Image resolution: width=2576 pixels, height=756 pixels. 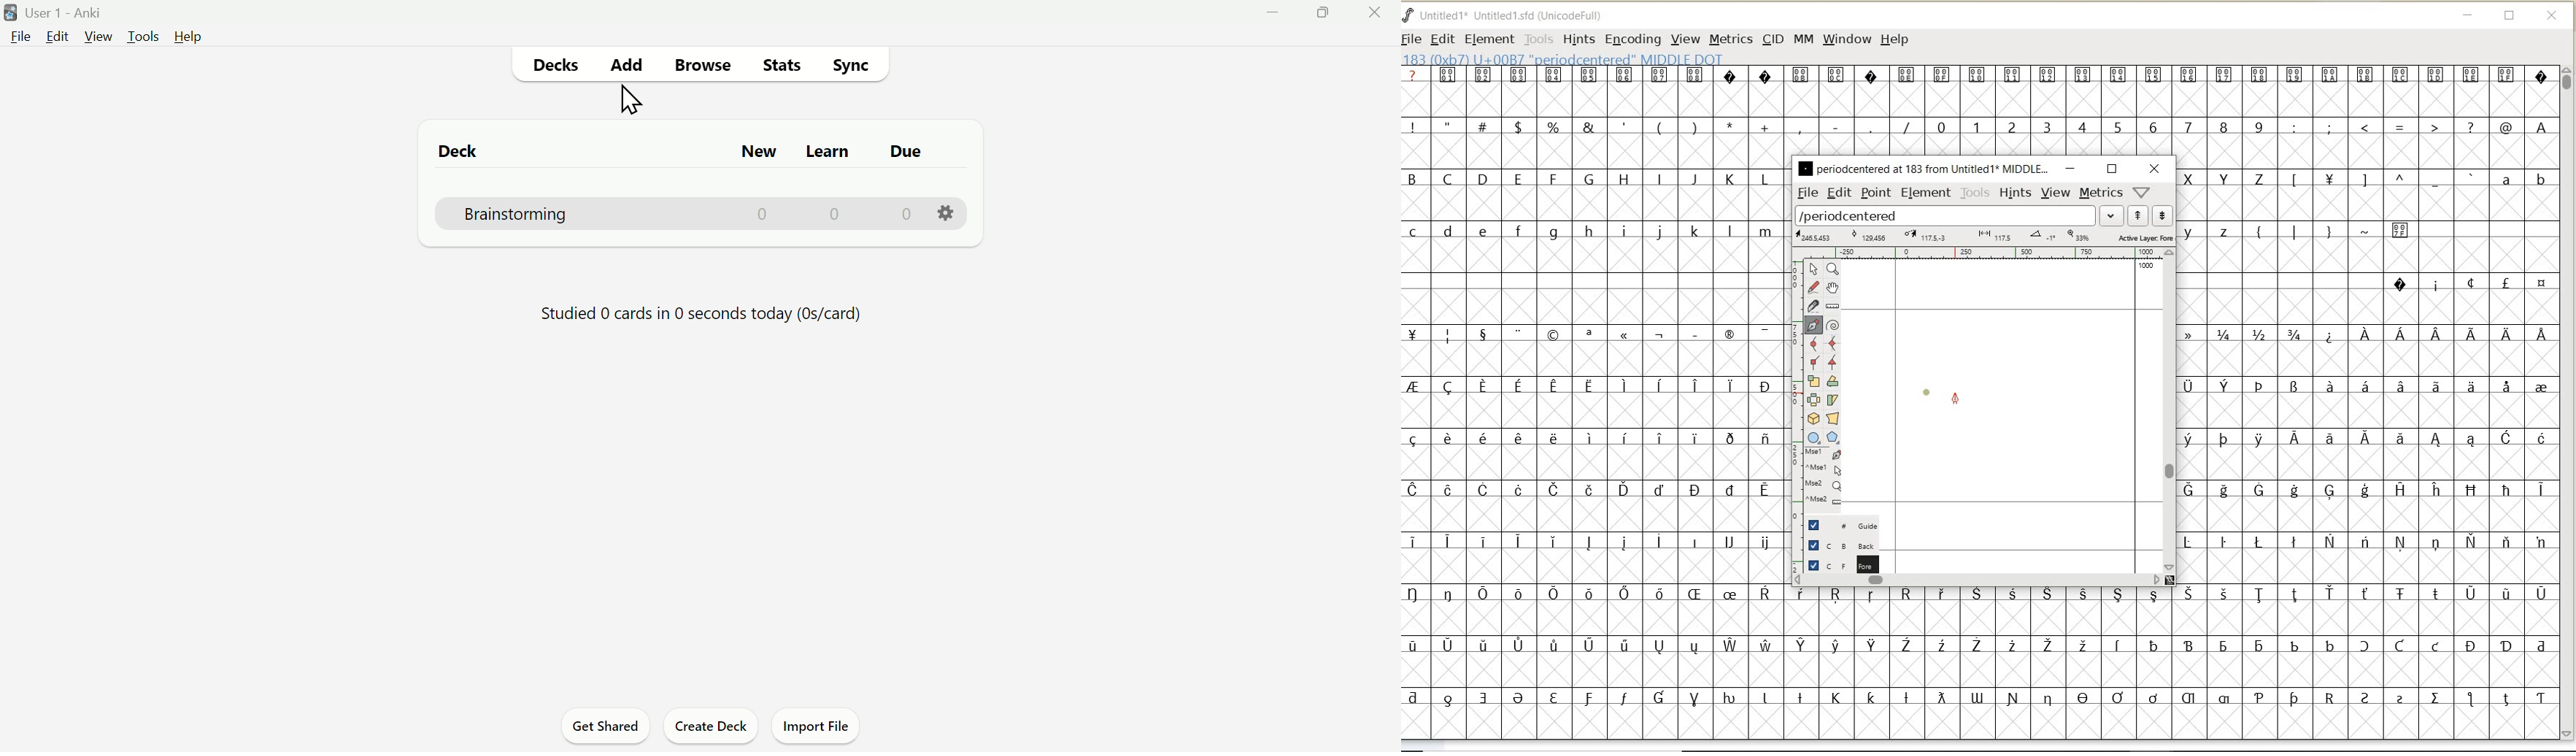 I want to click on pointer, so click(x=1813, y=269).